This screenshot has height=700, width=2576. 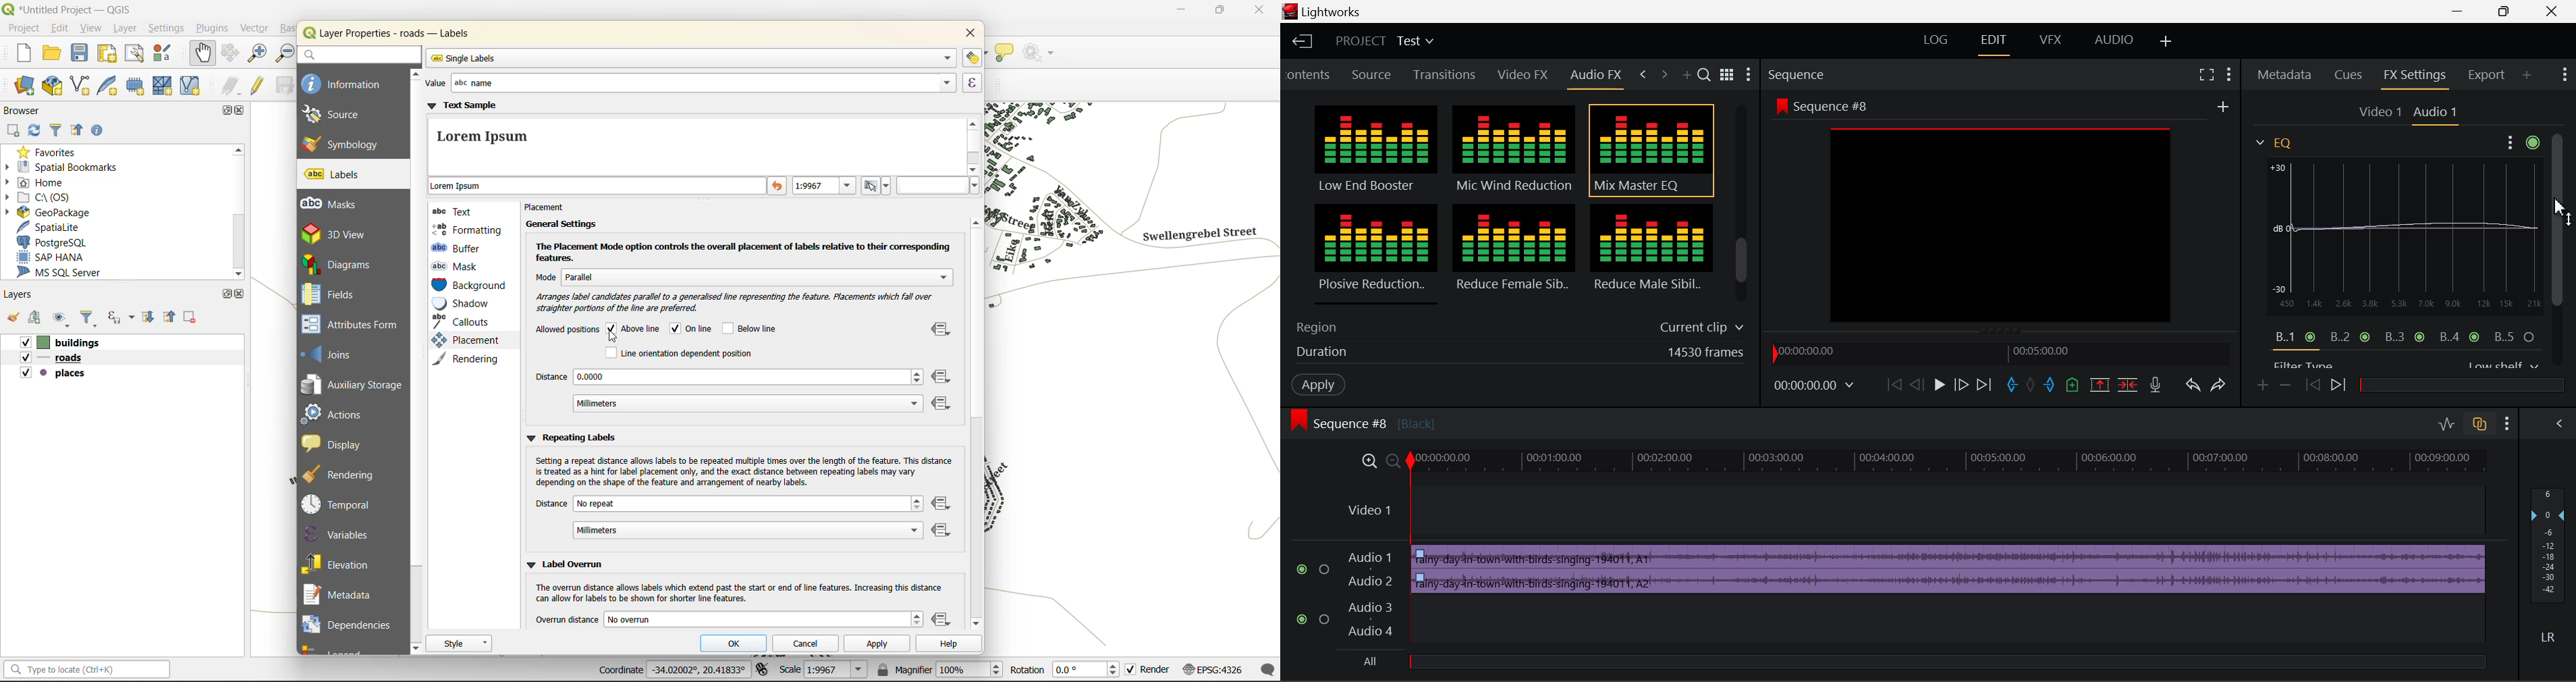 What do you see at coordinates (778, 187) in the screenshot?
I see `reset` at bounding box center [778, 187].